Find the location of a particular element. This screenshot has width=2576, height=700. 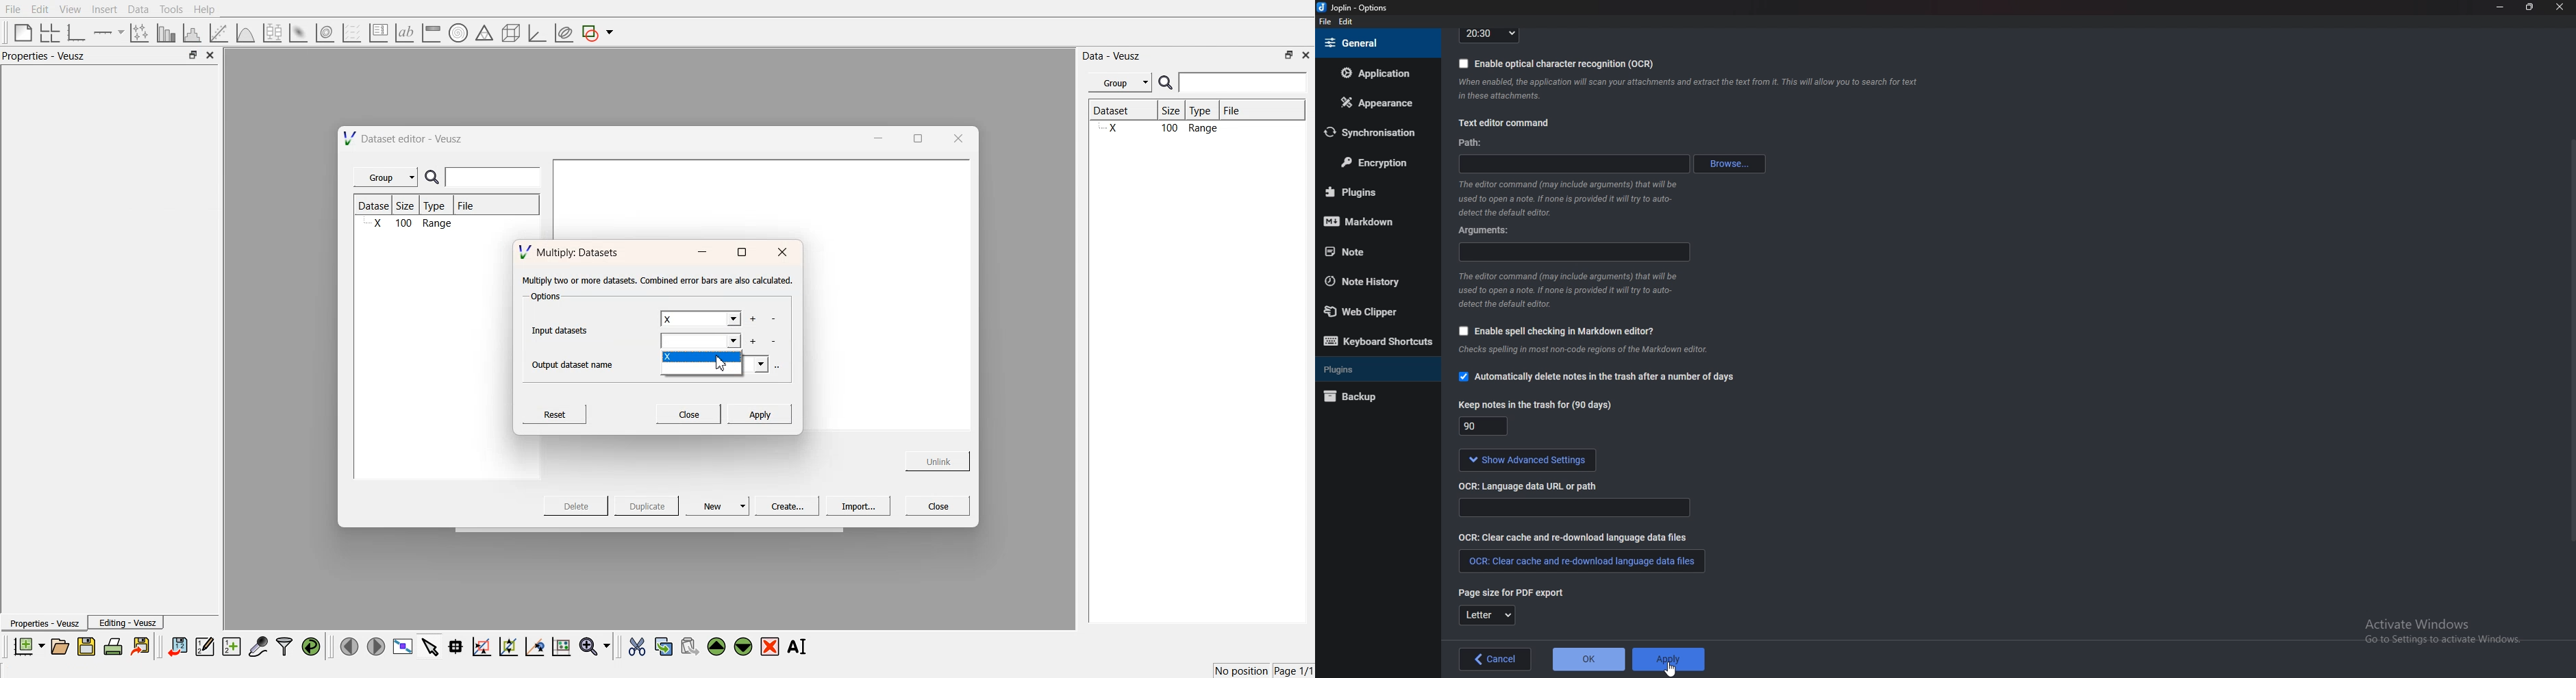

Enable spell checking is located at coordinates (1553, 332).